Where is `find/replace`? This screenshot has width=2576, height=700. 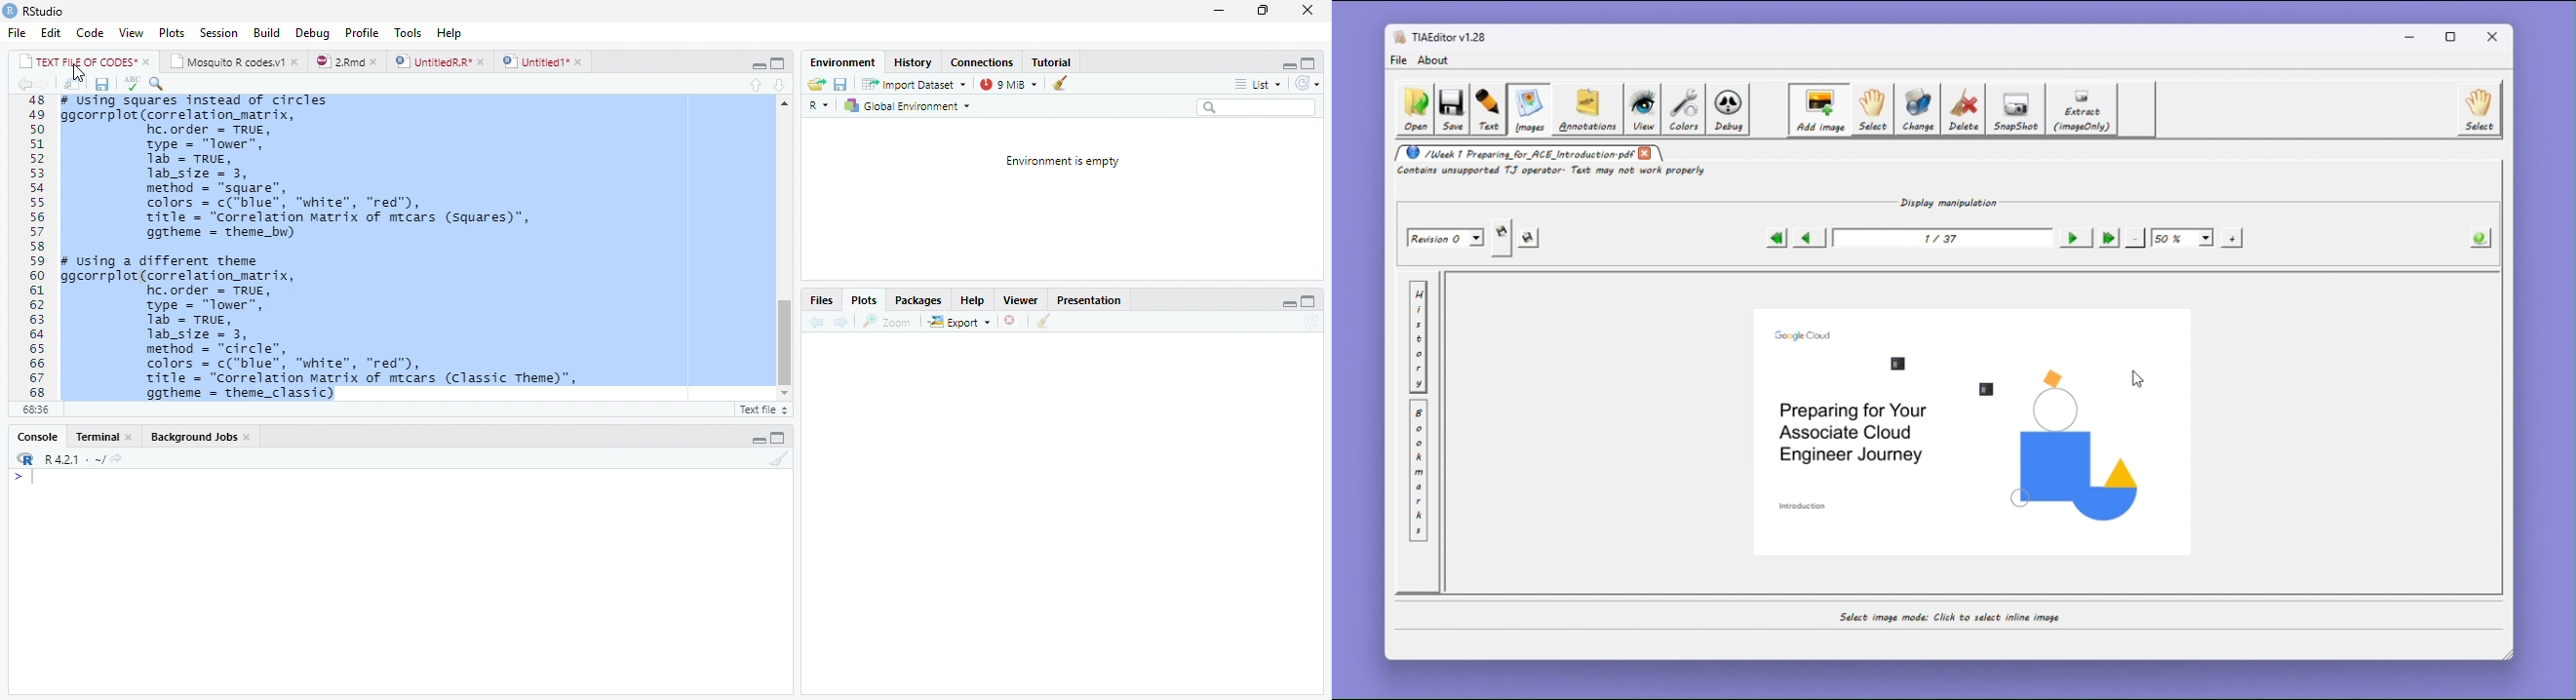
find/replace is located at coordinates (161, 84).